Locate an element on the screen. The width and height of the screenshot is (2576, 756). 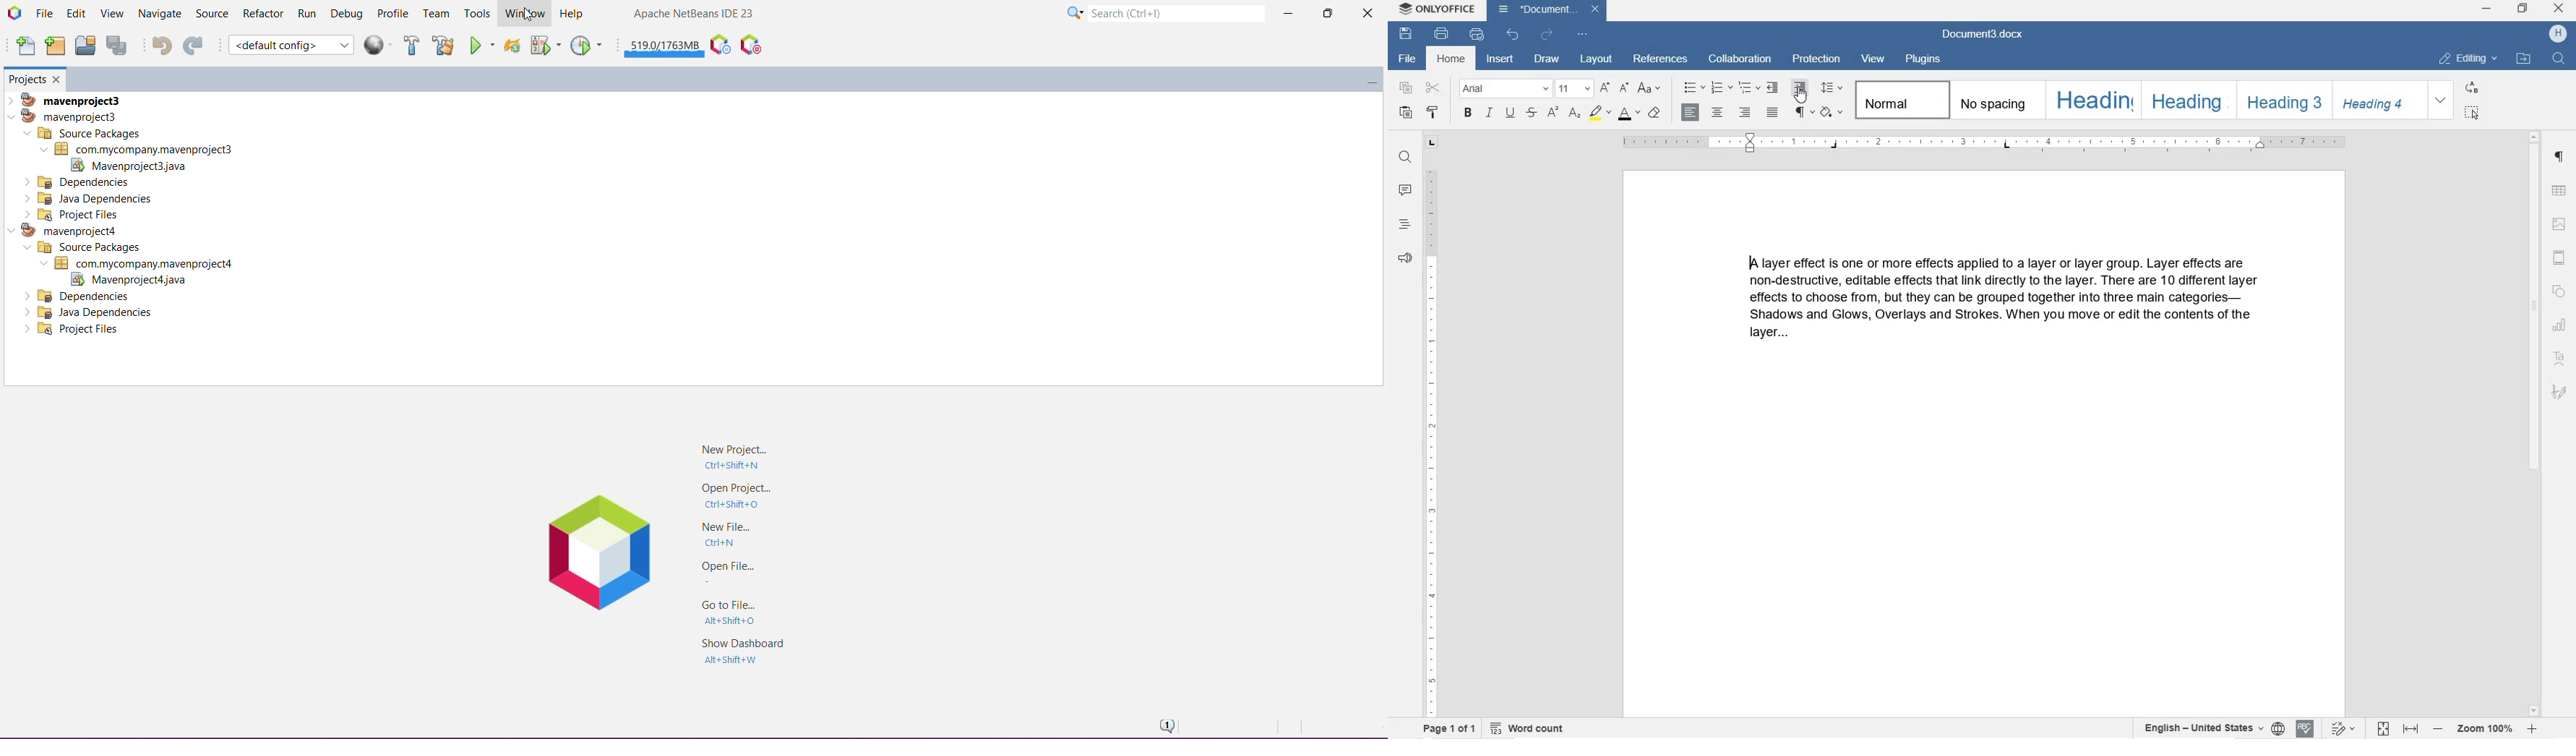
RESTORE is located at coordinates (2523, 8).